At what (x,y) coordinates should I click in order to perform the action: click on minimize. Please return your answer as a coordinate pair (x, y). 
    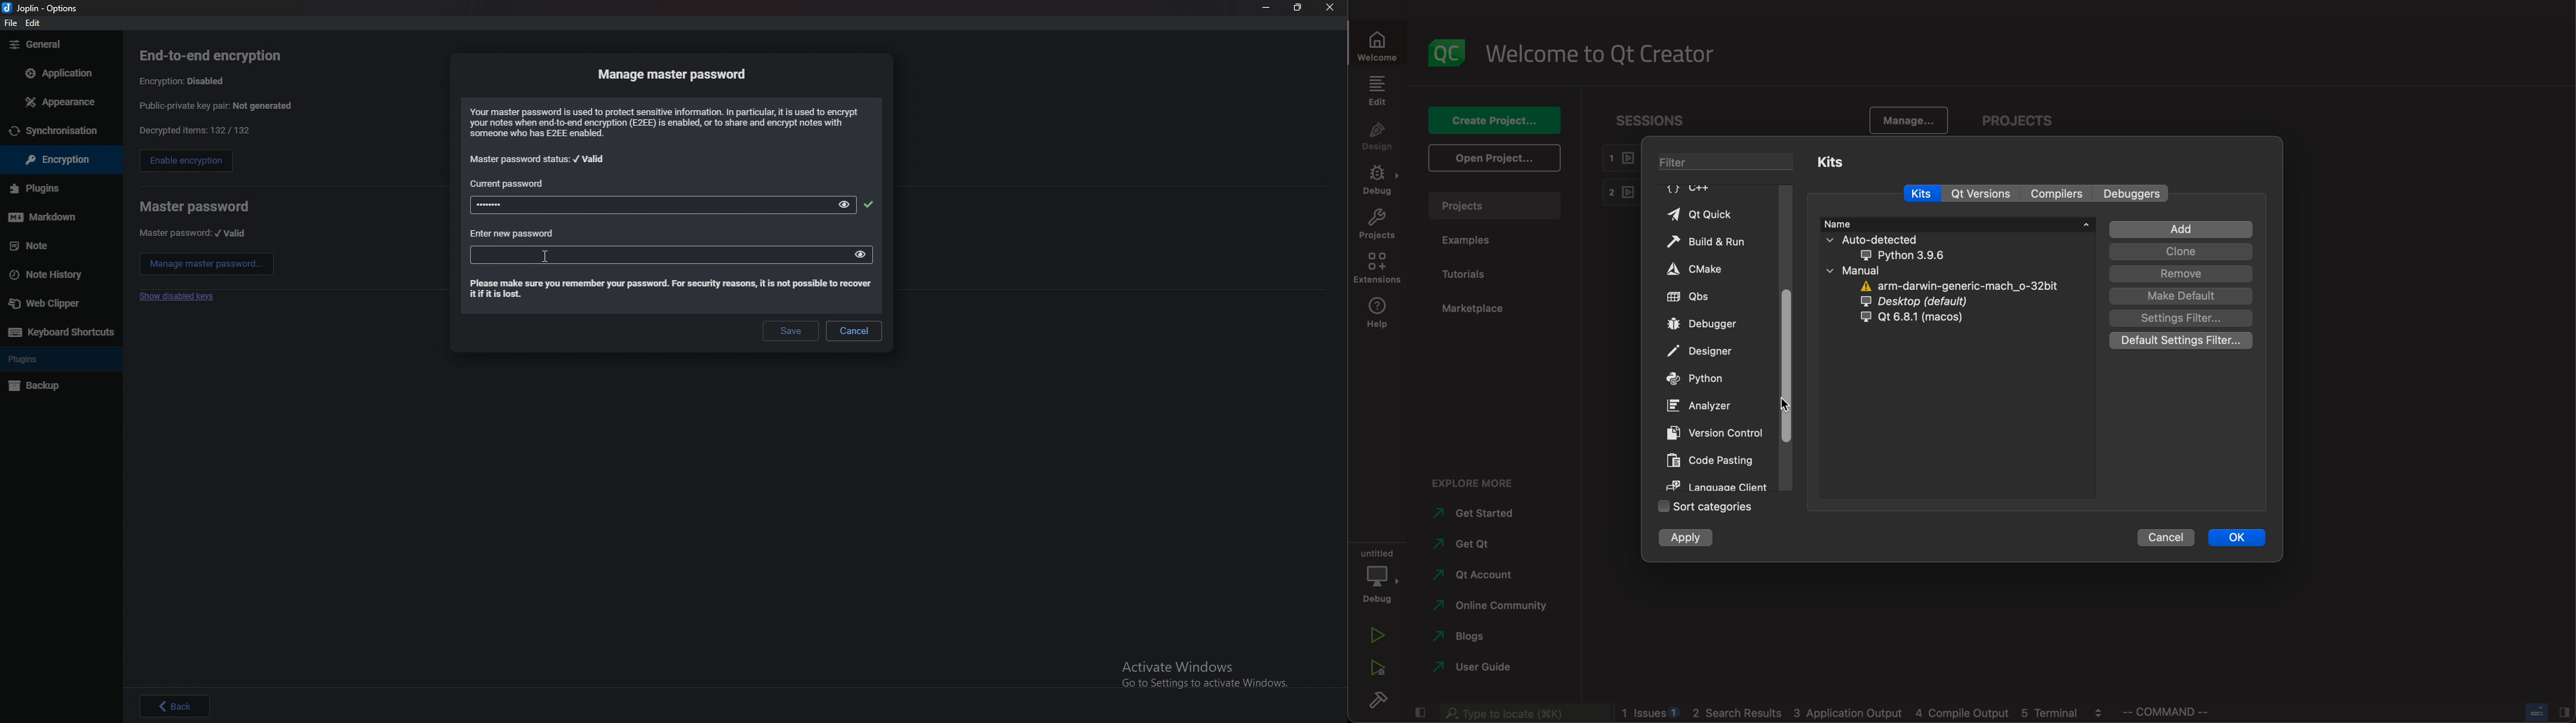
    Looking at the image, I should click on (1266, 8).